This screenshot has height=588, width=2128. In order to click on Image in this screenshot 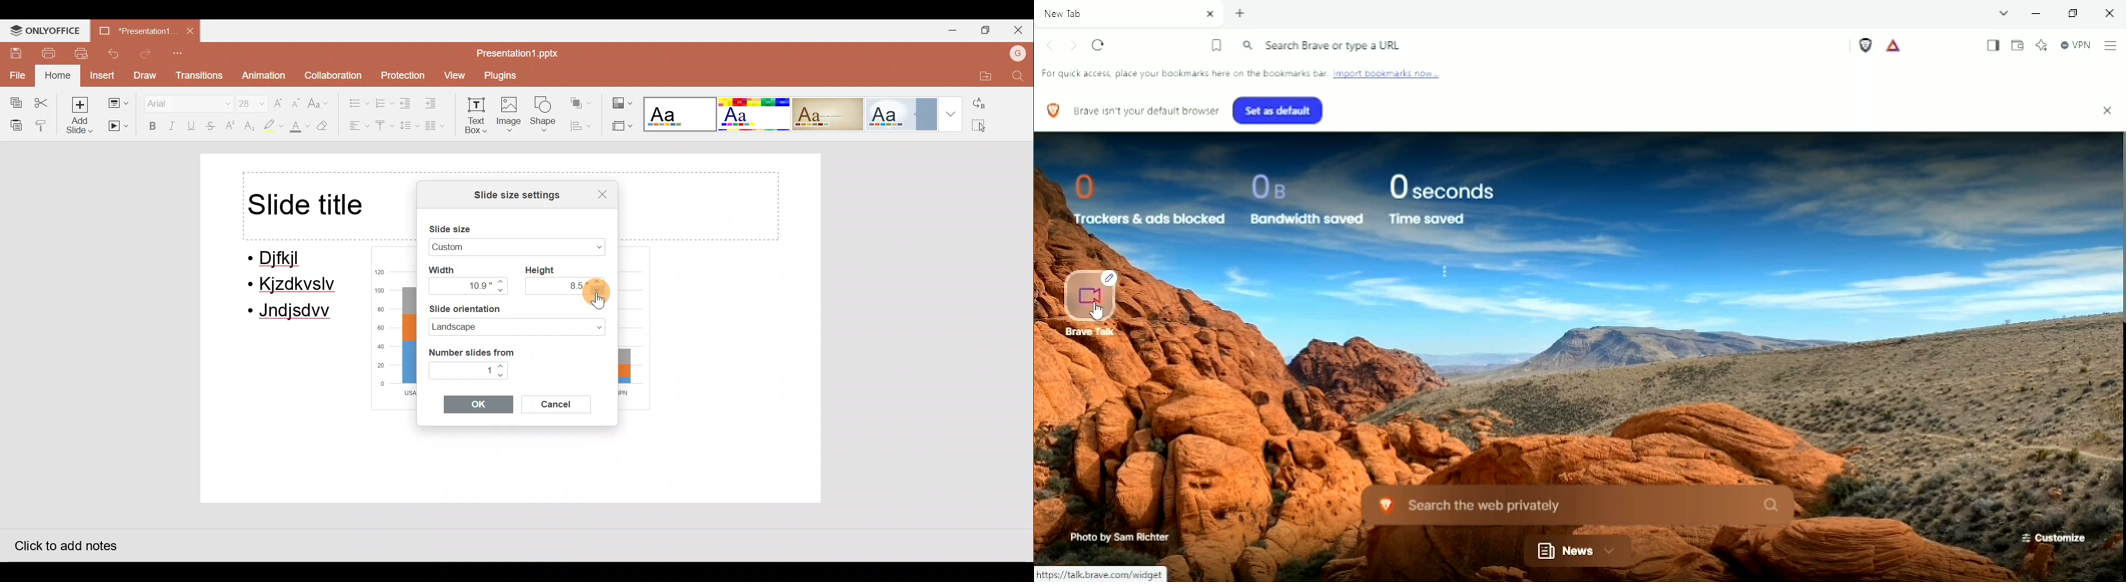, I will do `click(510, 116)`.